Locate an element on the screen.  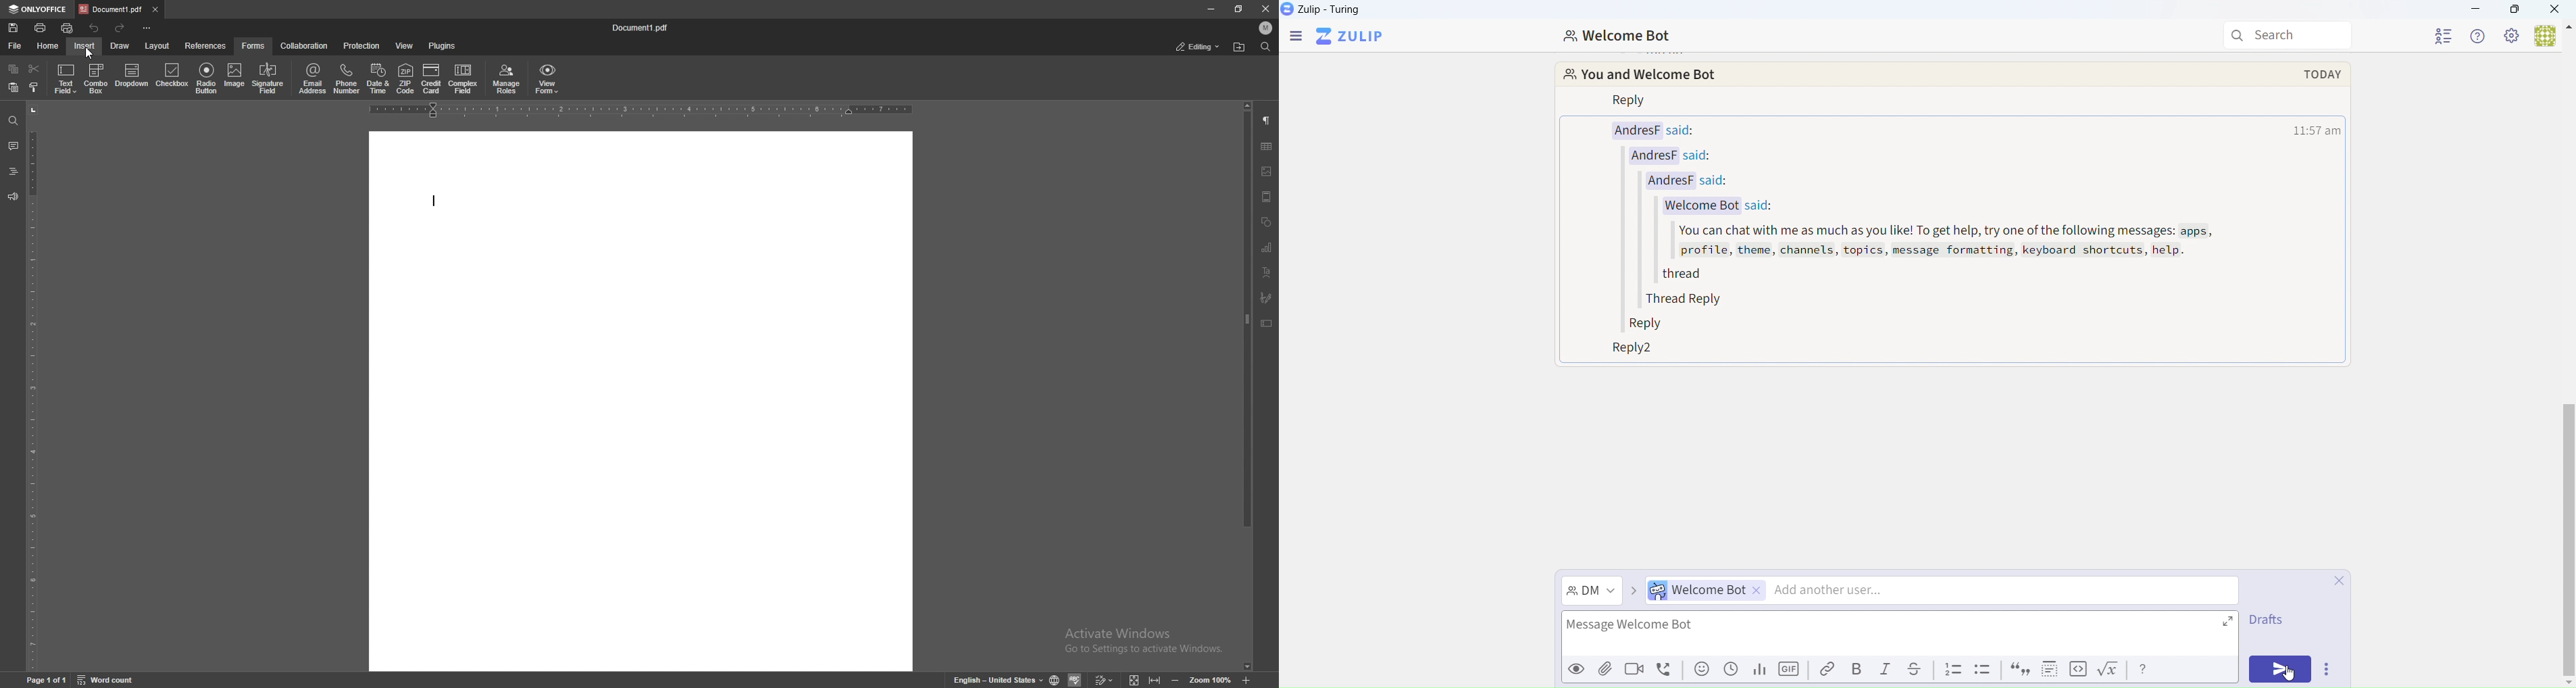
thread is located at coordinates (1693, 273).